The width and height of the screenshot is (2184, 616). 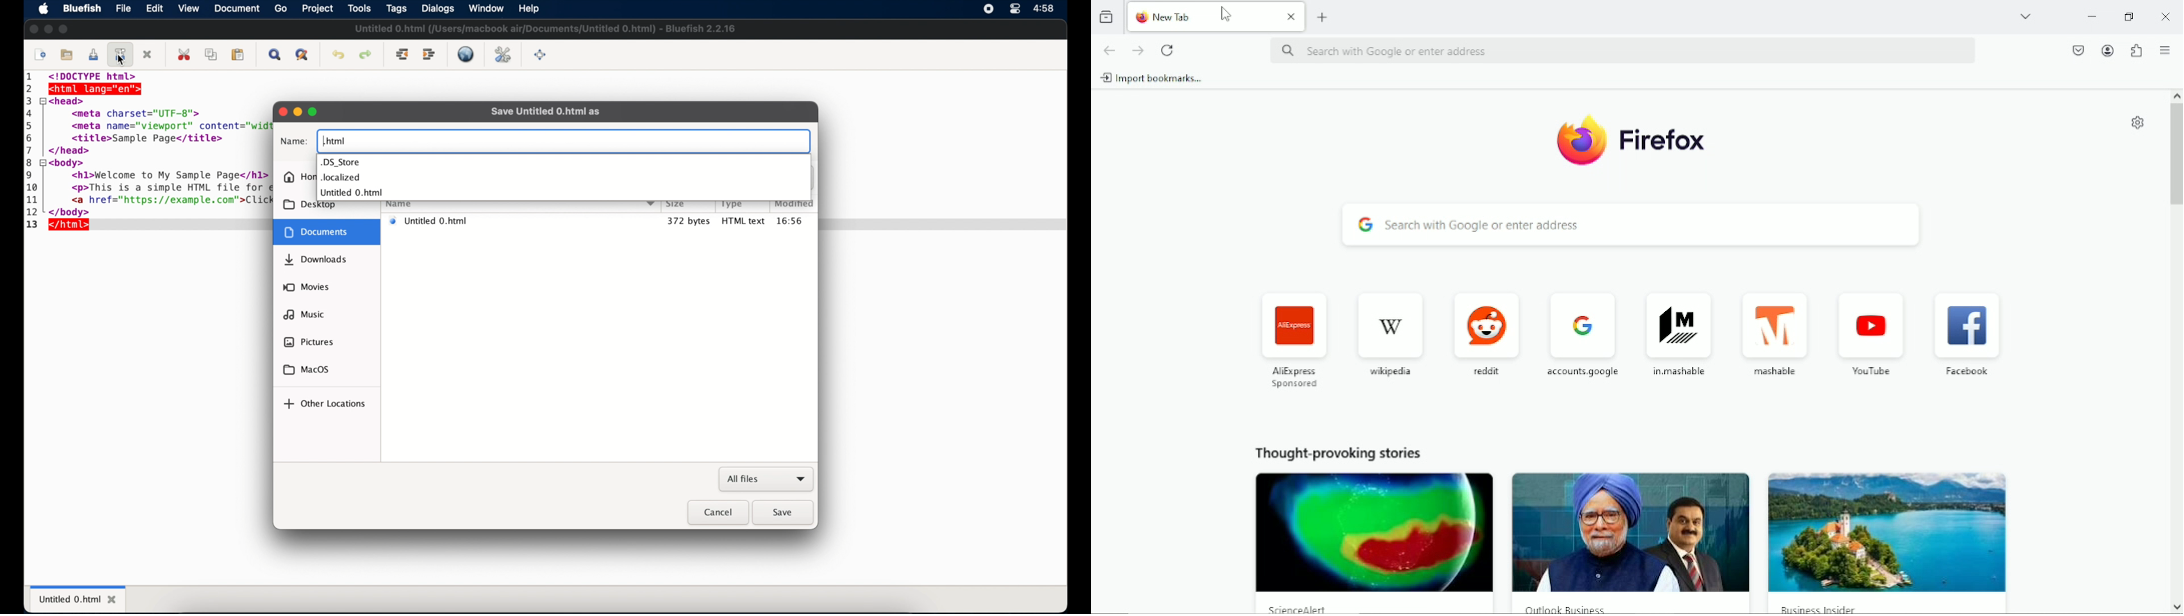 I want to click on document, so click(x=238, y=9).